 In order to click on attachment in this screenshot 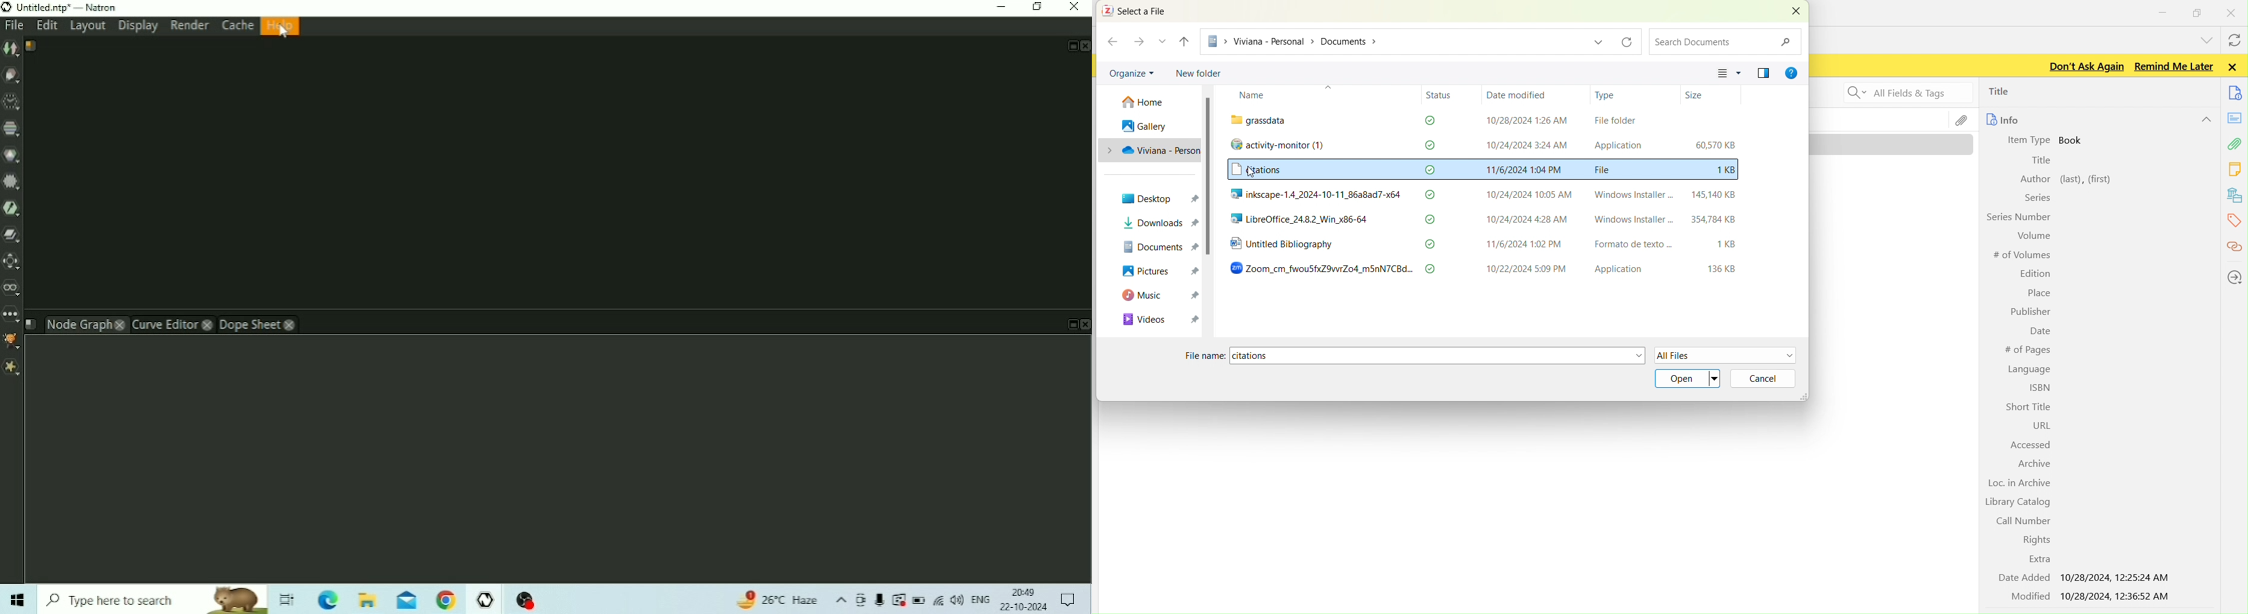, I will do `click(2237, 144)`.